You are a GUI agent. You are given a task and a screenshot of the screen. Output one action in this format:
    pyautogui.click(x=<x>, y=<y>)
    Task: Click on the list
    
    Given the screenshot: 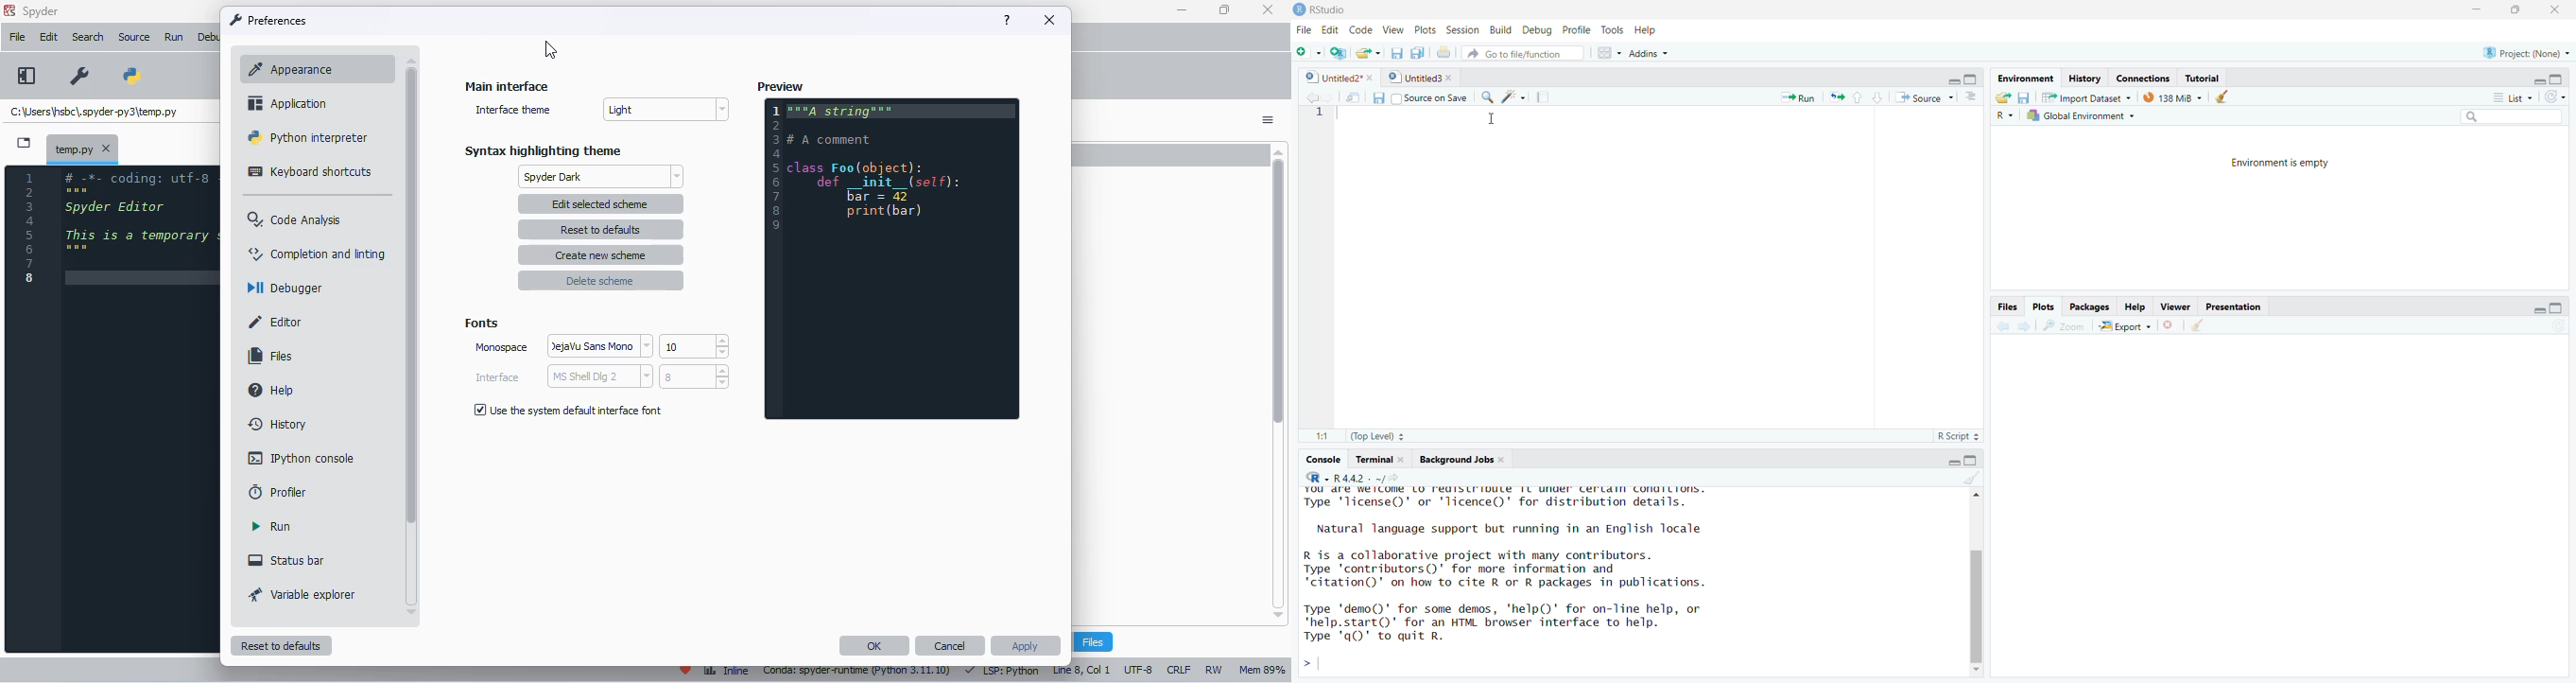 What is the action you would take?
    pyautogui.click(x=2508, y=96)
    